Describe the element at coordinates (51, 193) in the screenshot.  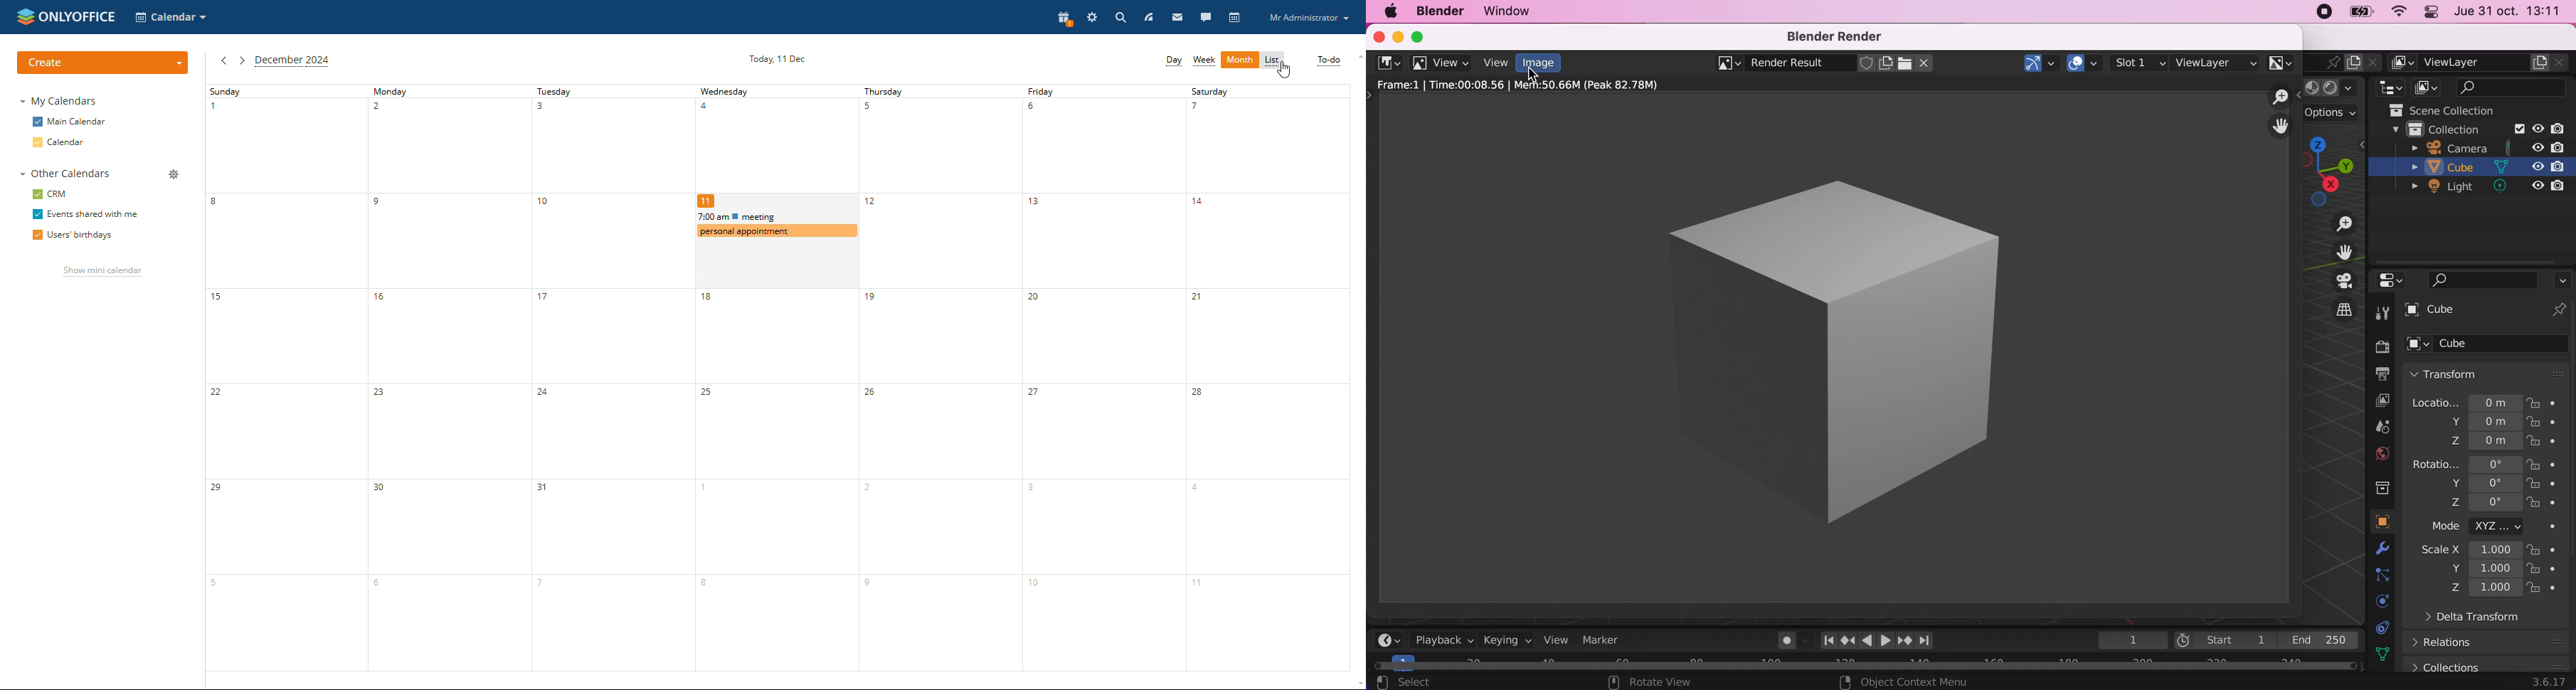
I see `crm` at that location.